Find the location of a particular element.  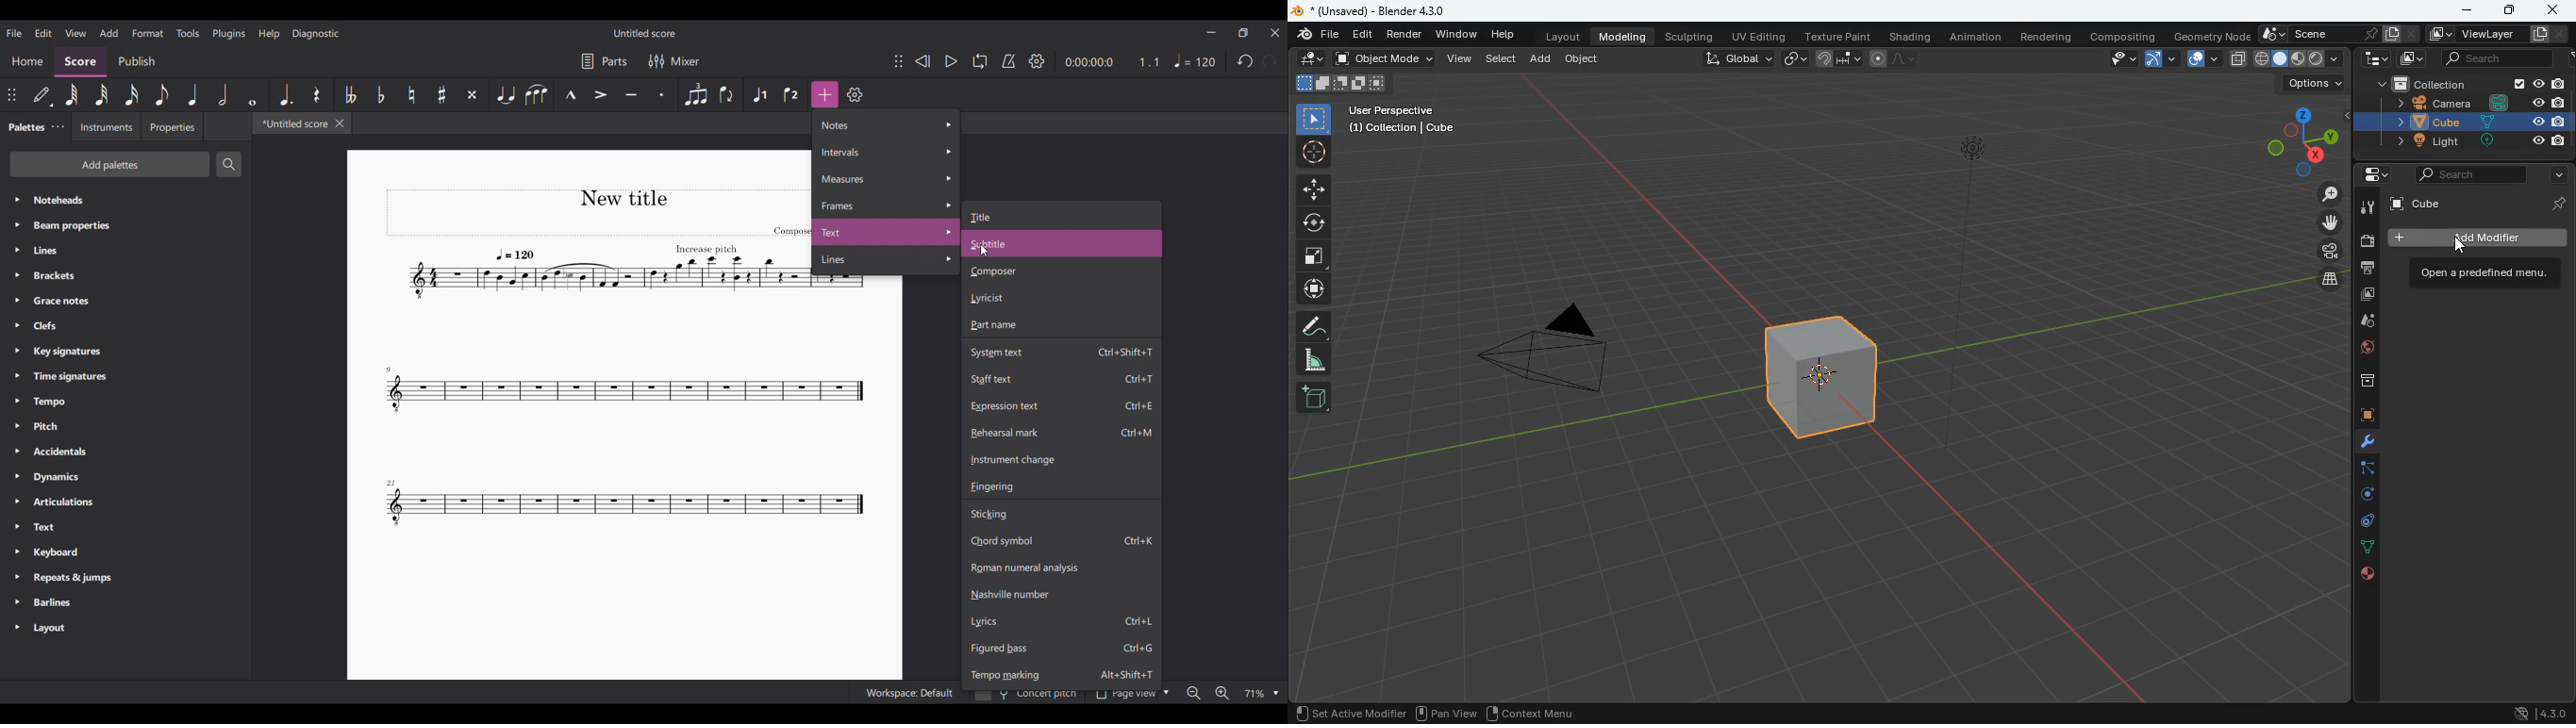

Roman numeral analysis is located at coordinates (1061, 568).